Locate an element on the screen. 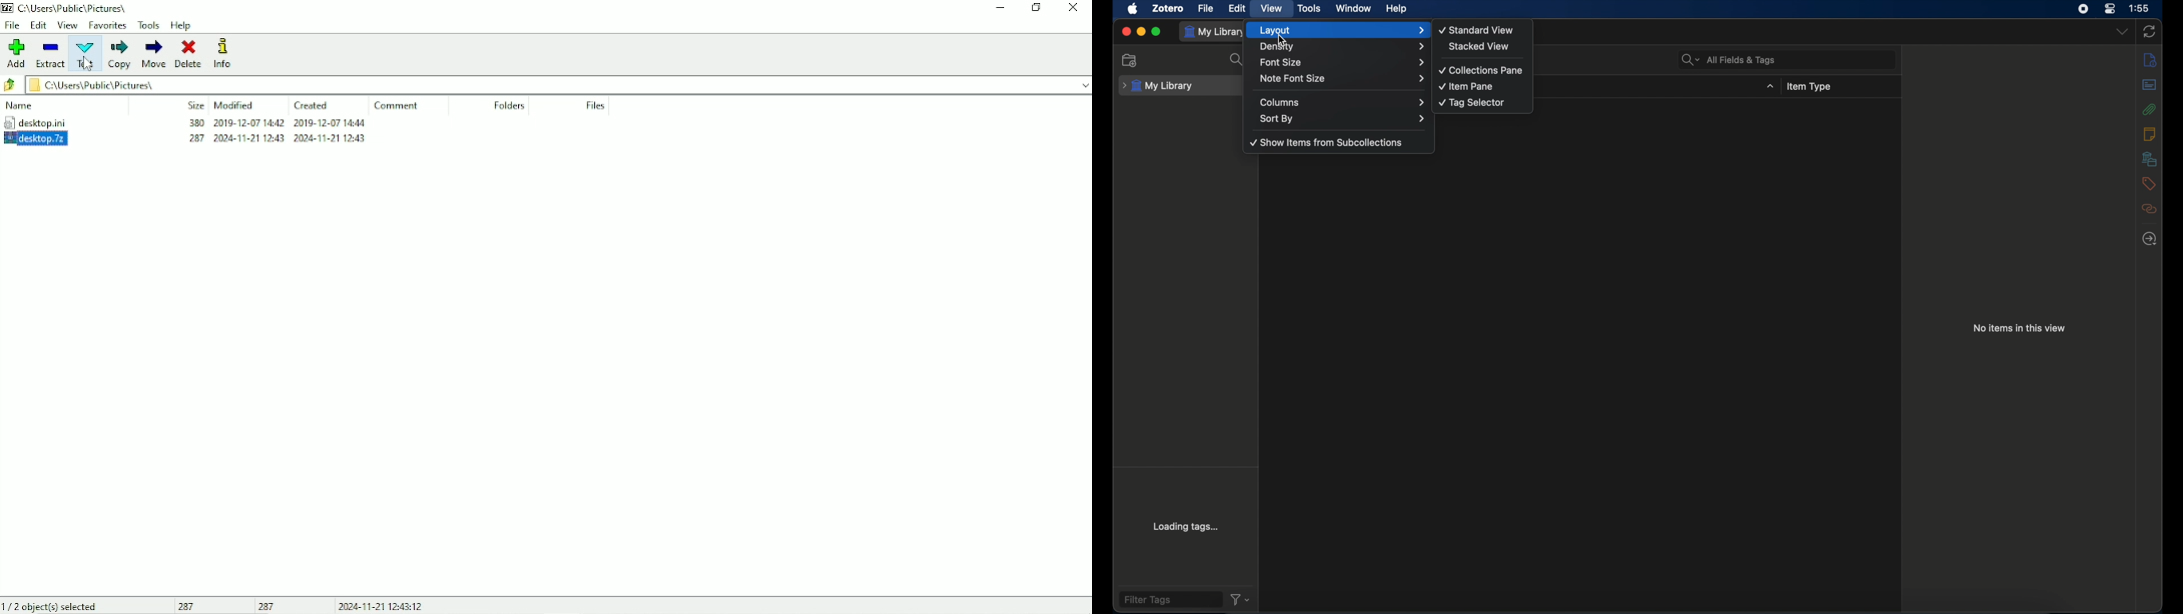  close is located at coordinates (1126, 32).